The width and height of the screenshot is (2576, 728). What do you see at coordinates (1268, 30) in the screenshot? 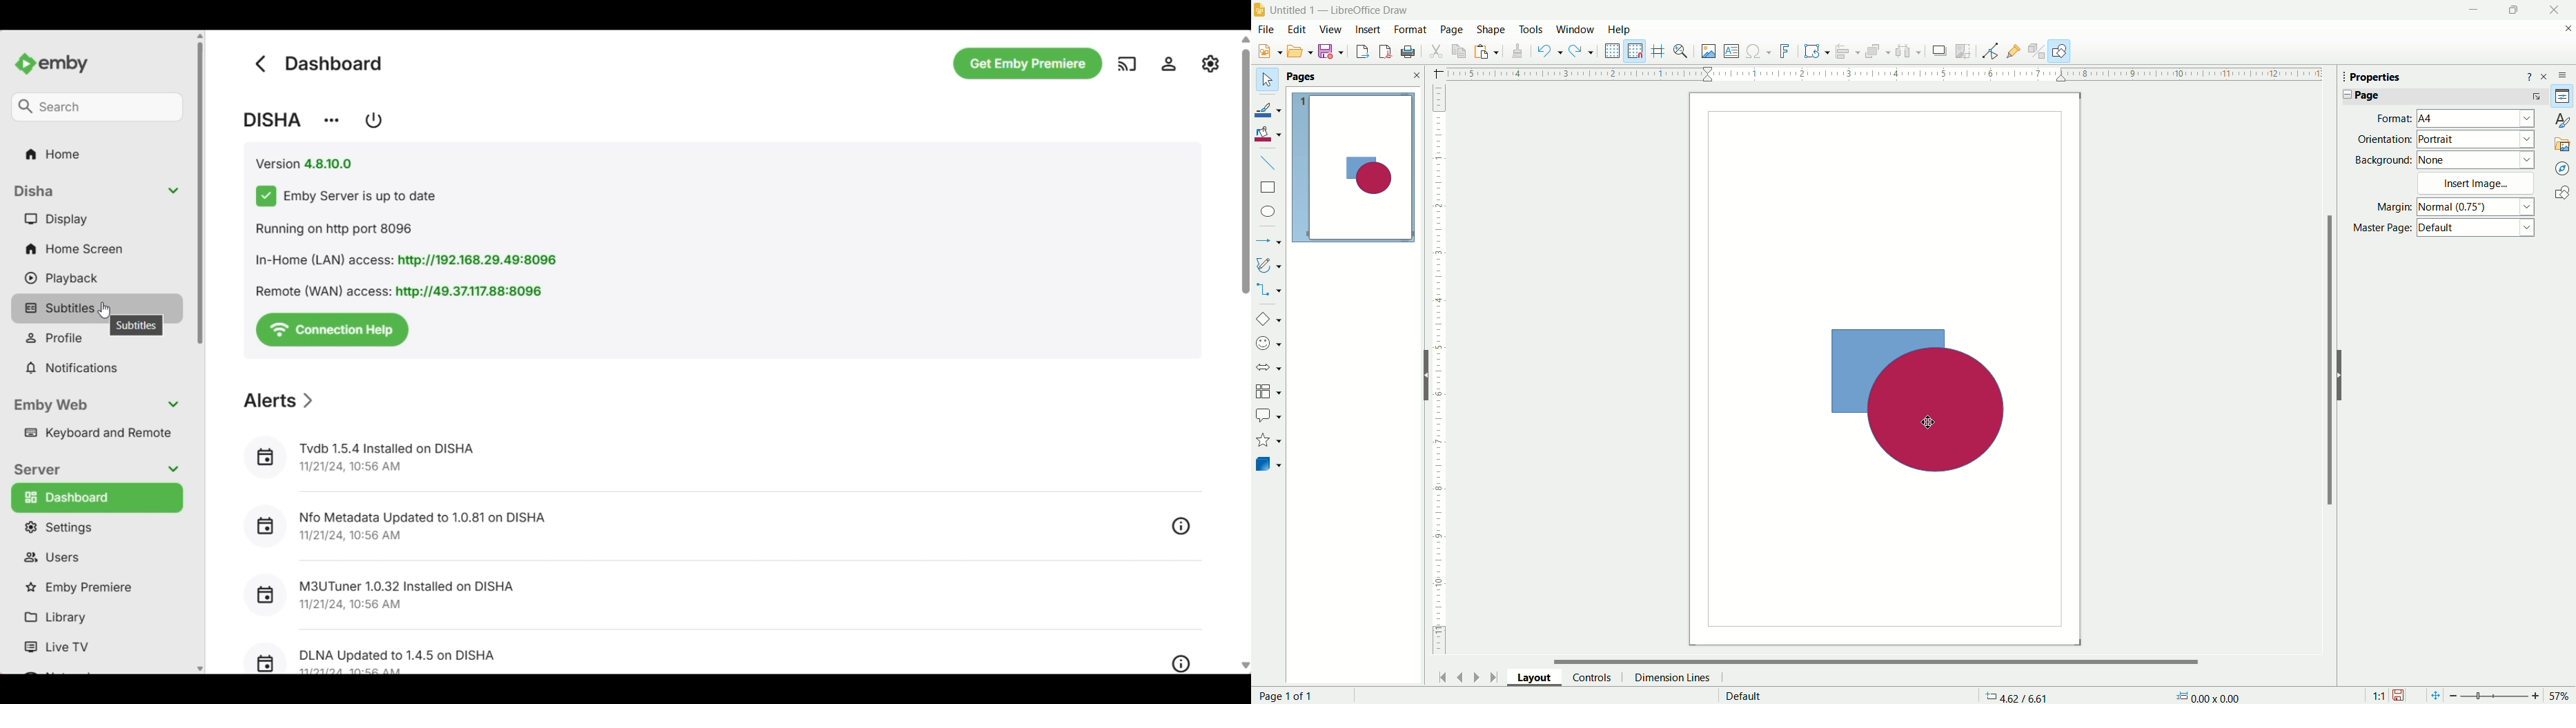
I see `file` at bounding box center [1268, 30].